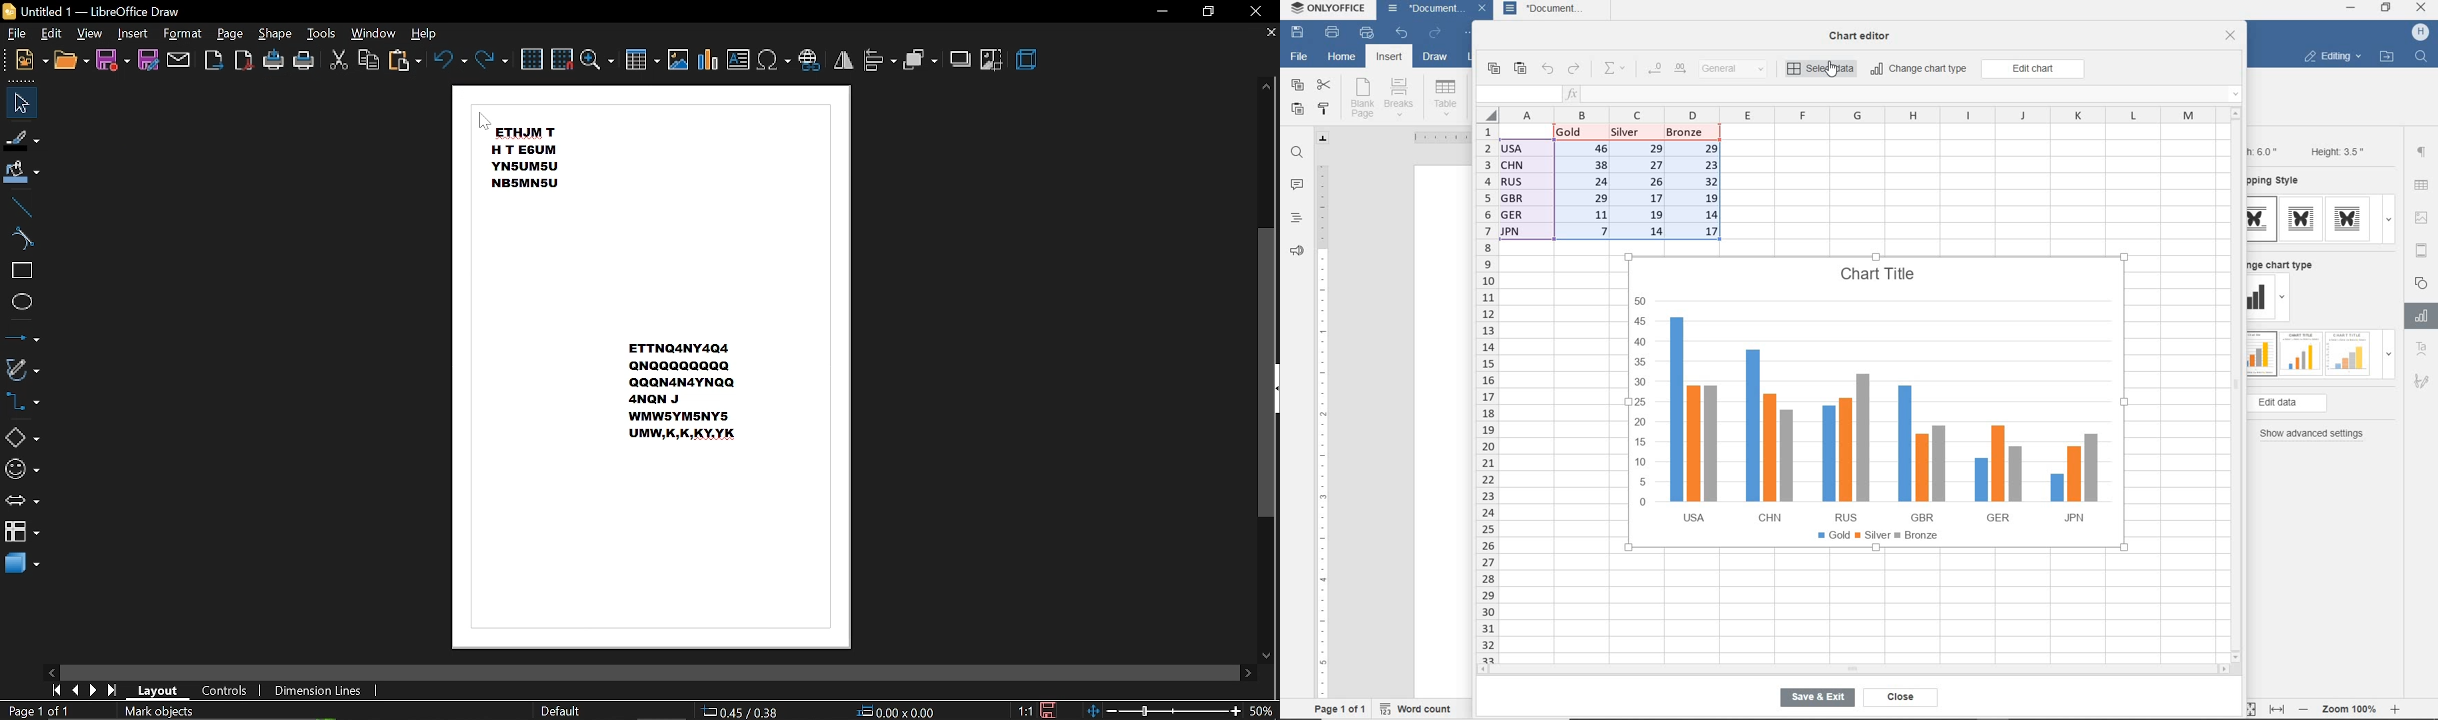  I want to click on open, so click(71, 62).